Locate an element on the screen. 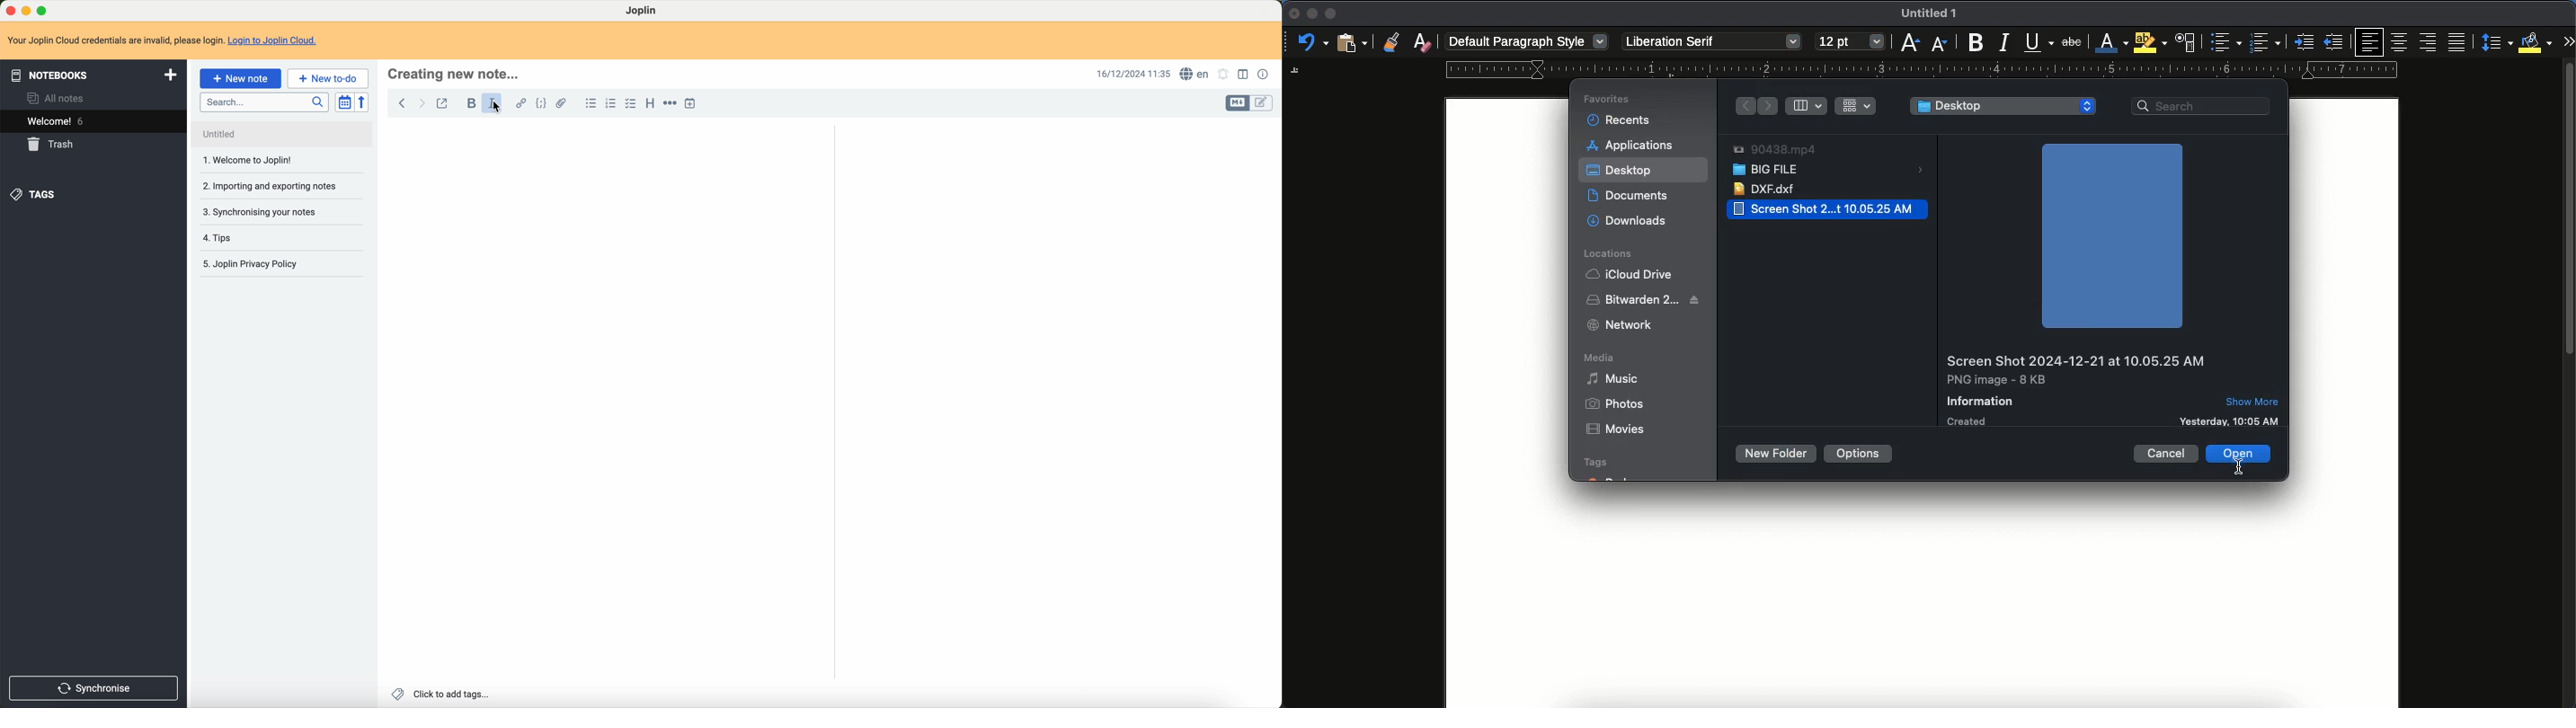 This screenshot has width=2576, height=728. bulleted list is located at coordinates (590, 103).